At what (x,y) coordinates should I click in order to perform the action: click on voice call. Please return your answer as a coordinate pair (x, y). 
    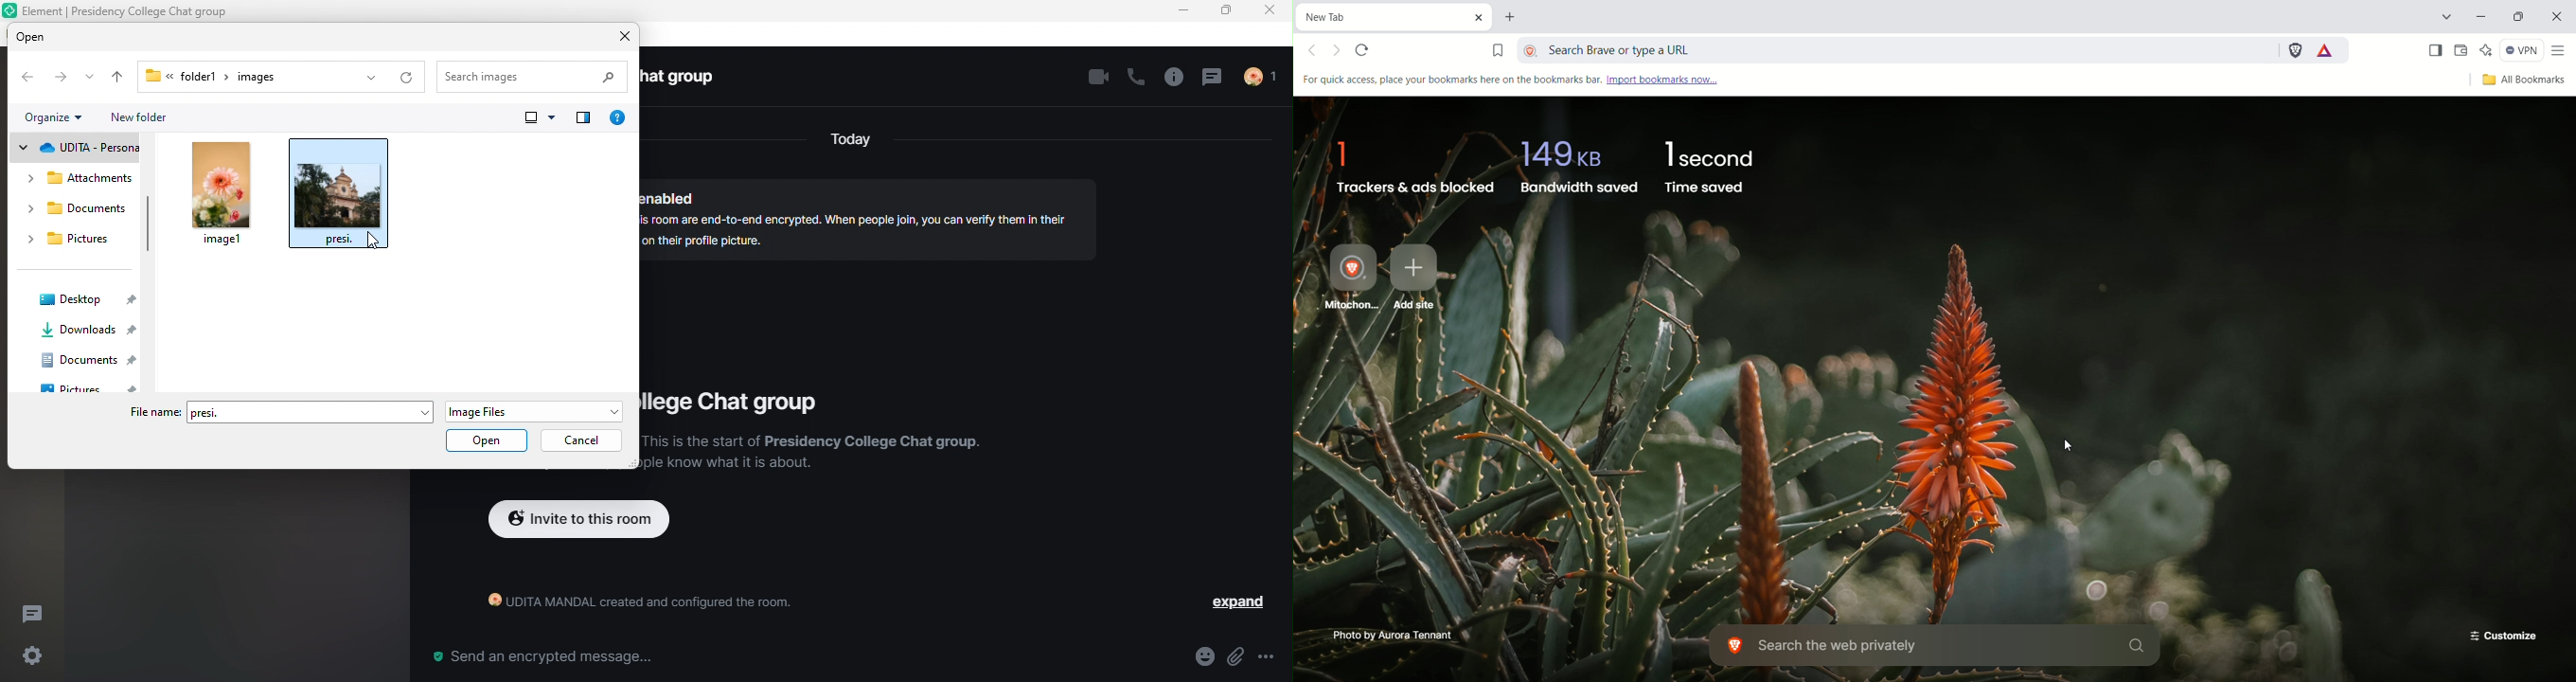
    Looking at the image, I should click on (1134, 80).